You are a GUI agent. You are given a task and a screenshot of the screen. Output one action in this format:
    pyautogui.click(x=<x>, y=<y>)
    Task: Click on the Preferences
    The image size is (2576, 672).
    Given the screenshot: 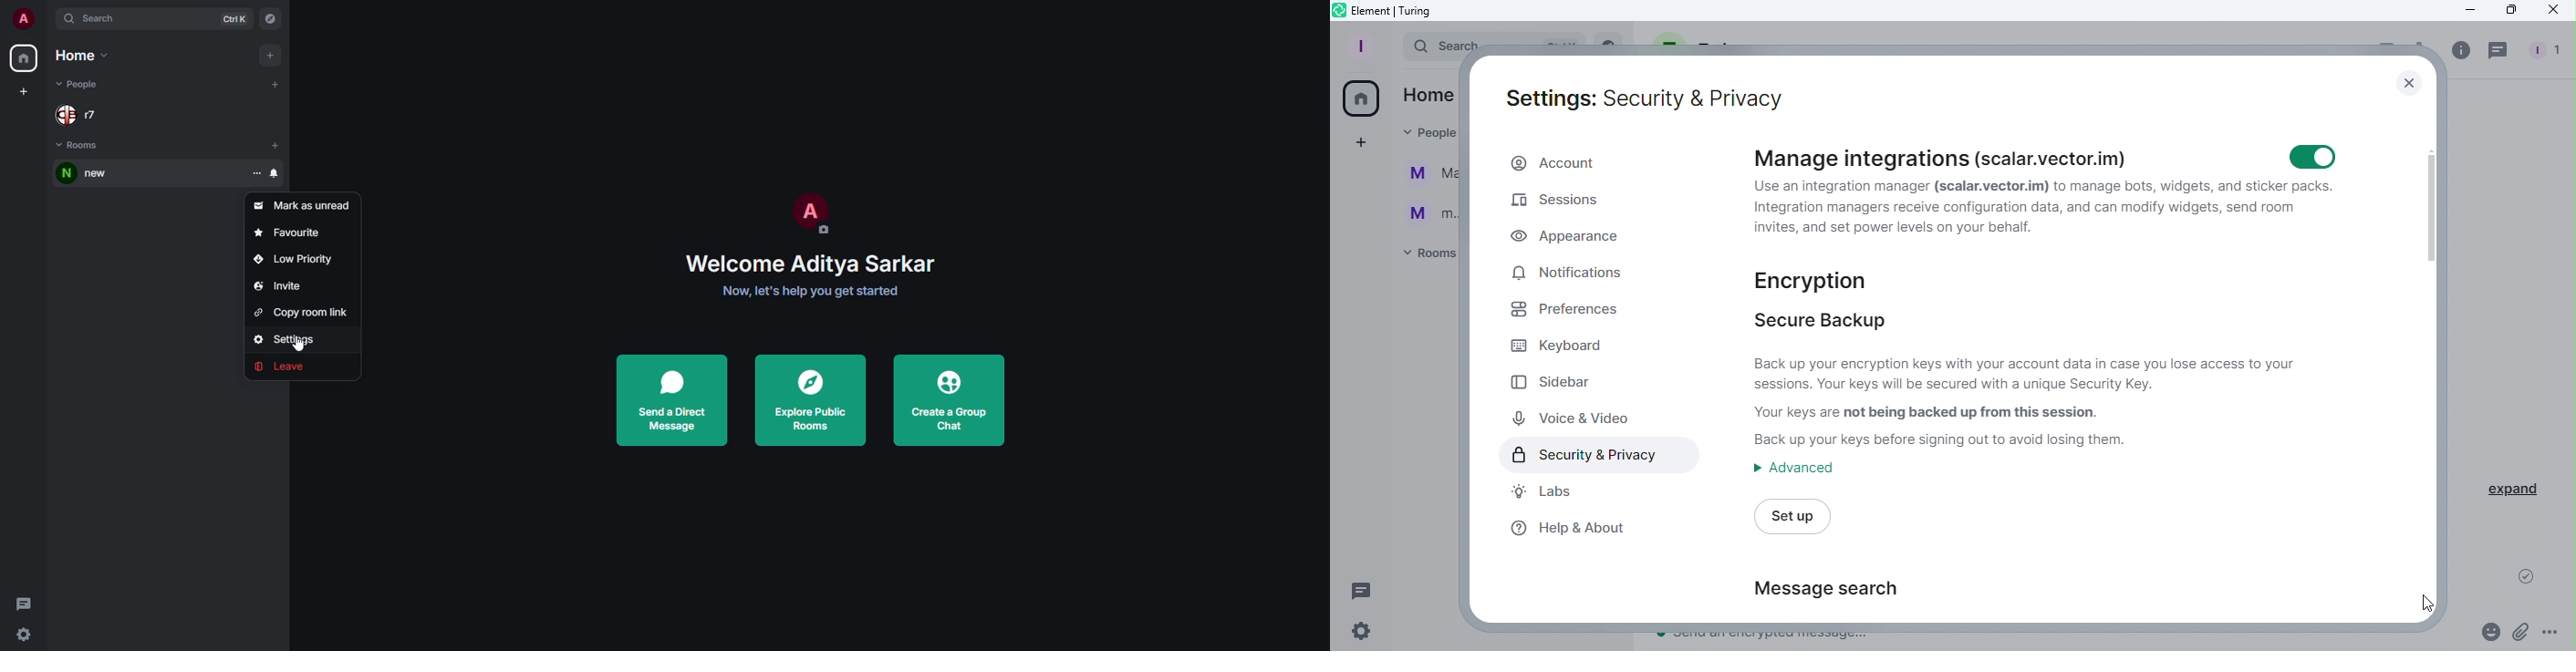 What is the action you would take?
    pyautogui.click(x=1566, y=314)
    